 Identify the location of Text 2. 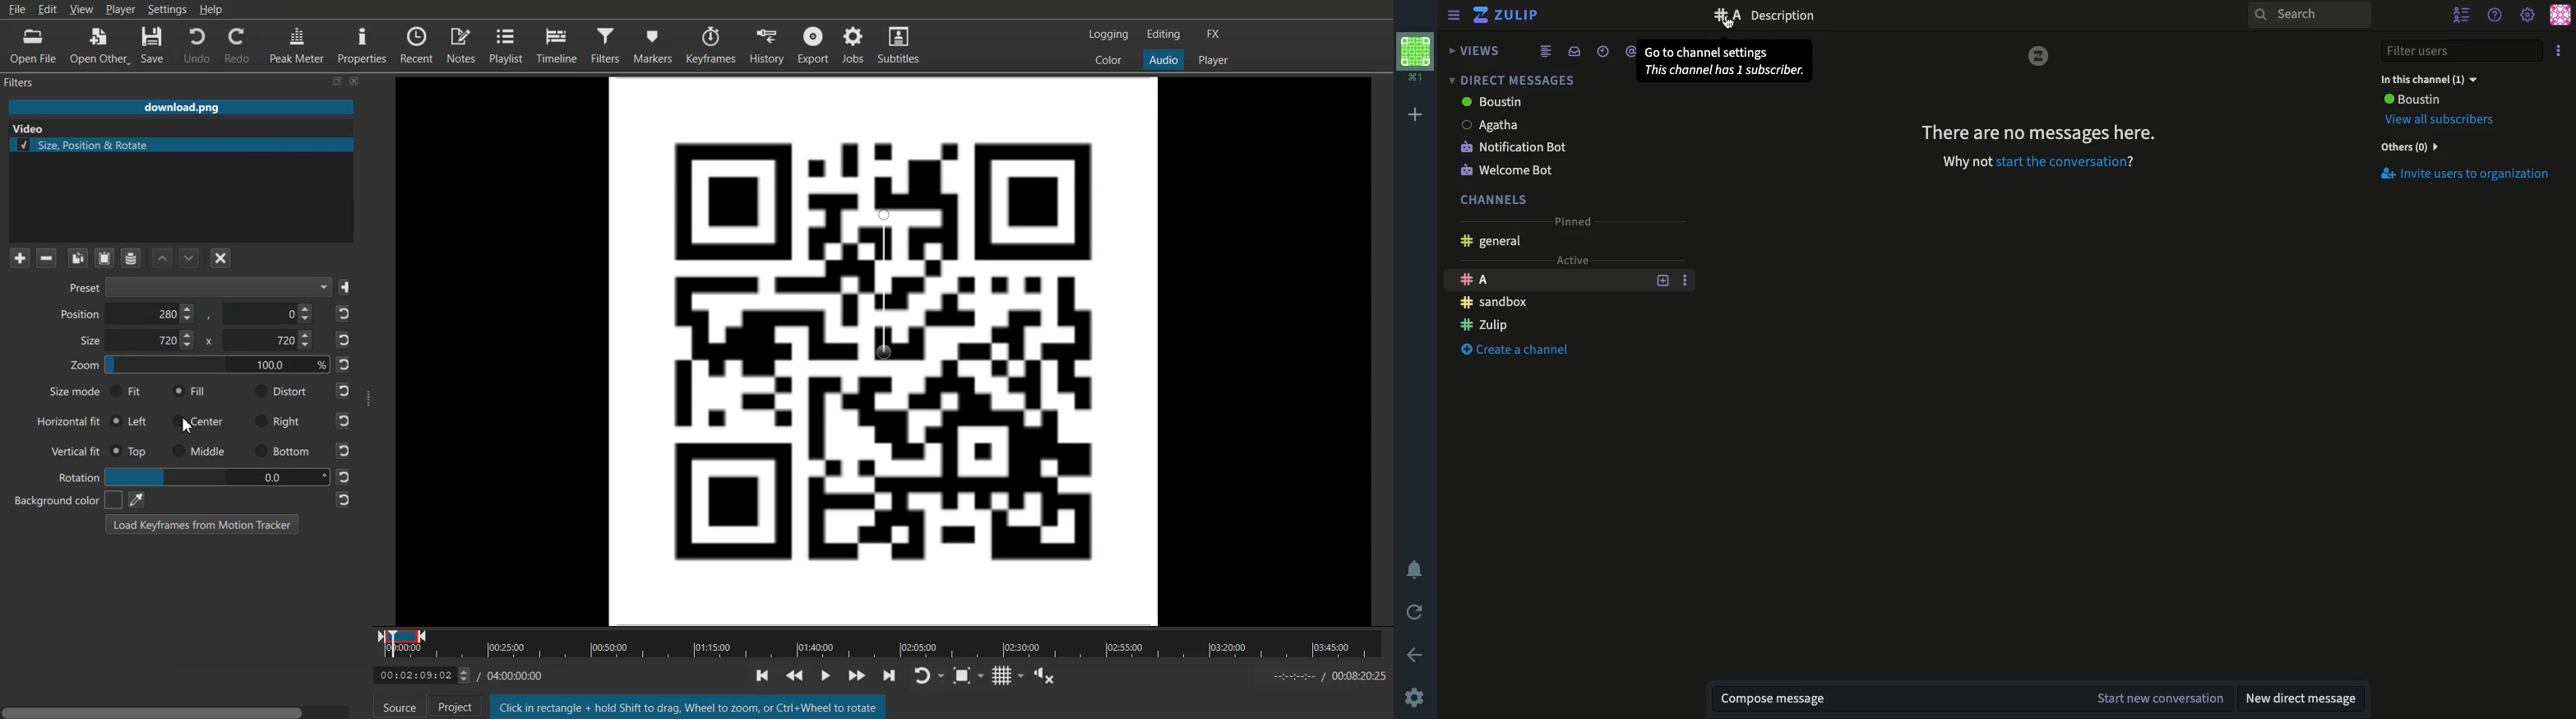
(27, 129).